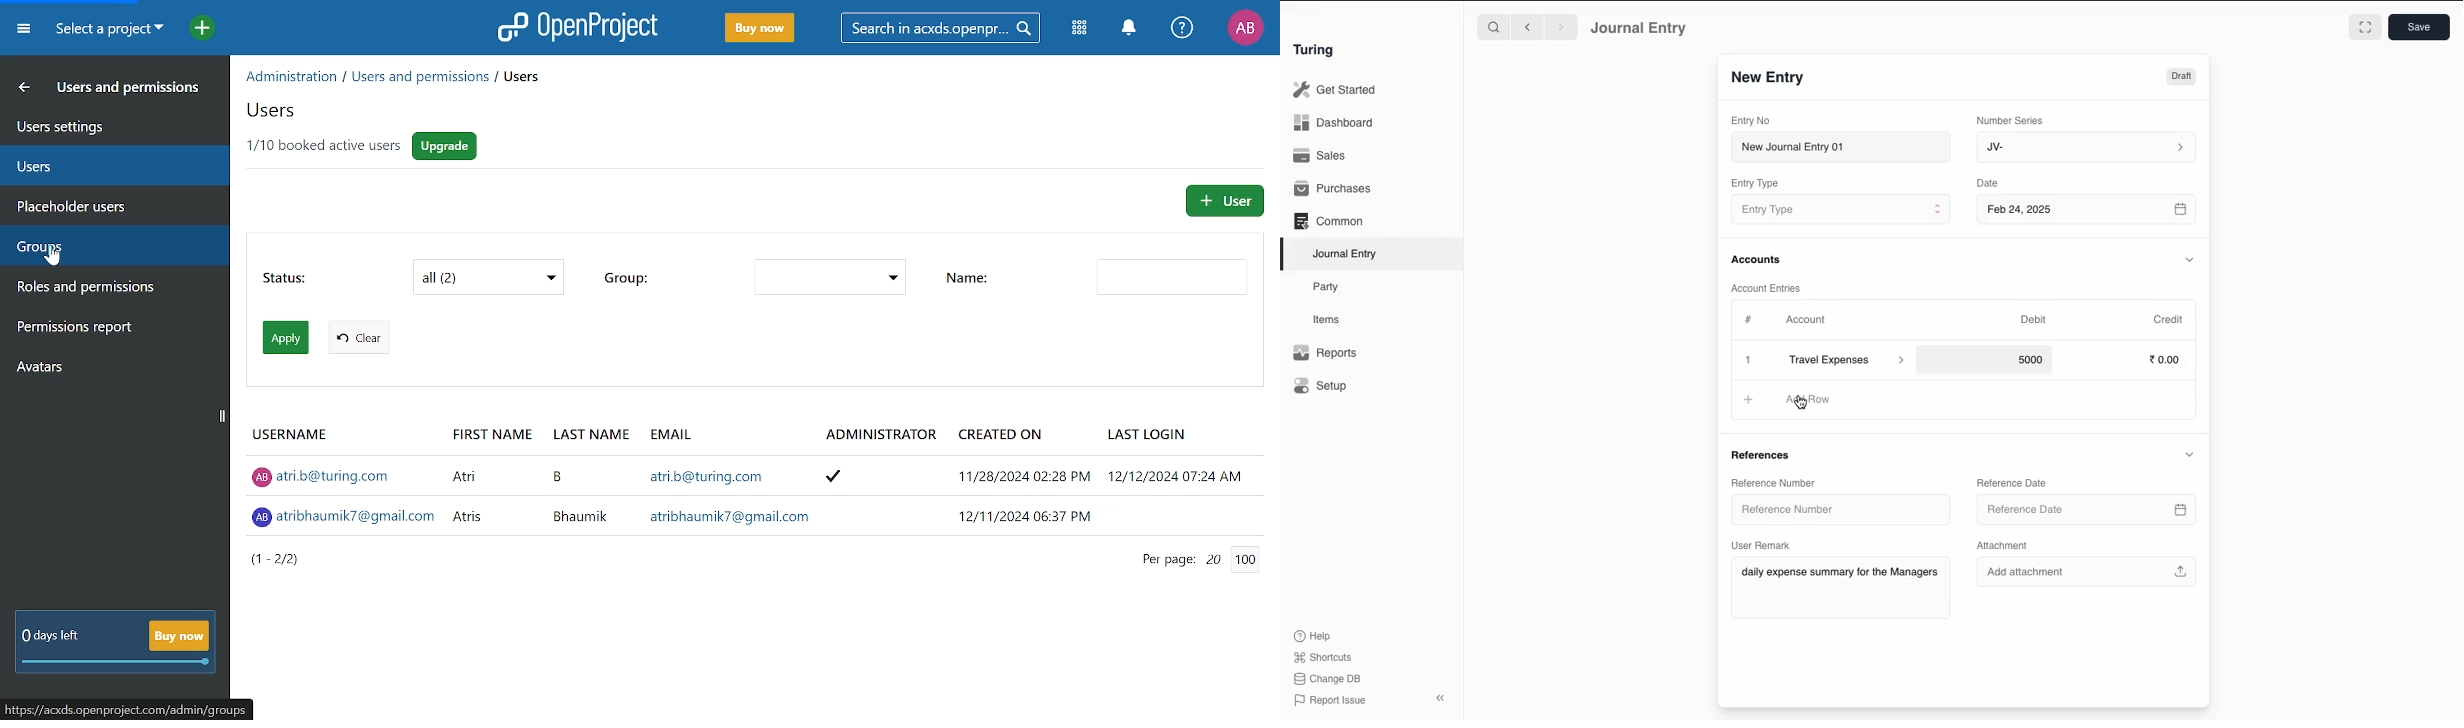  I want to click on JV-, so click(2088, 148).